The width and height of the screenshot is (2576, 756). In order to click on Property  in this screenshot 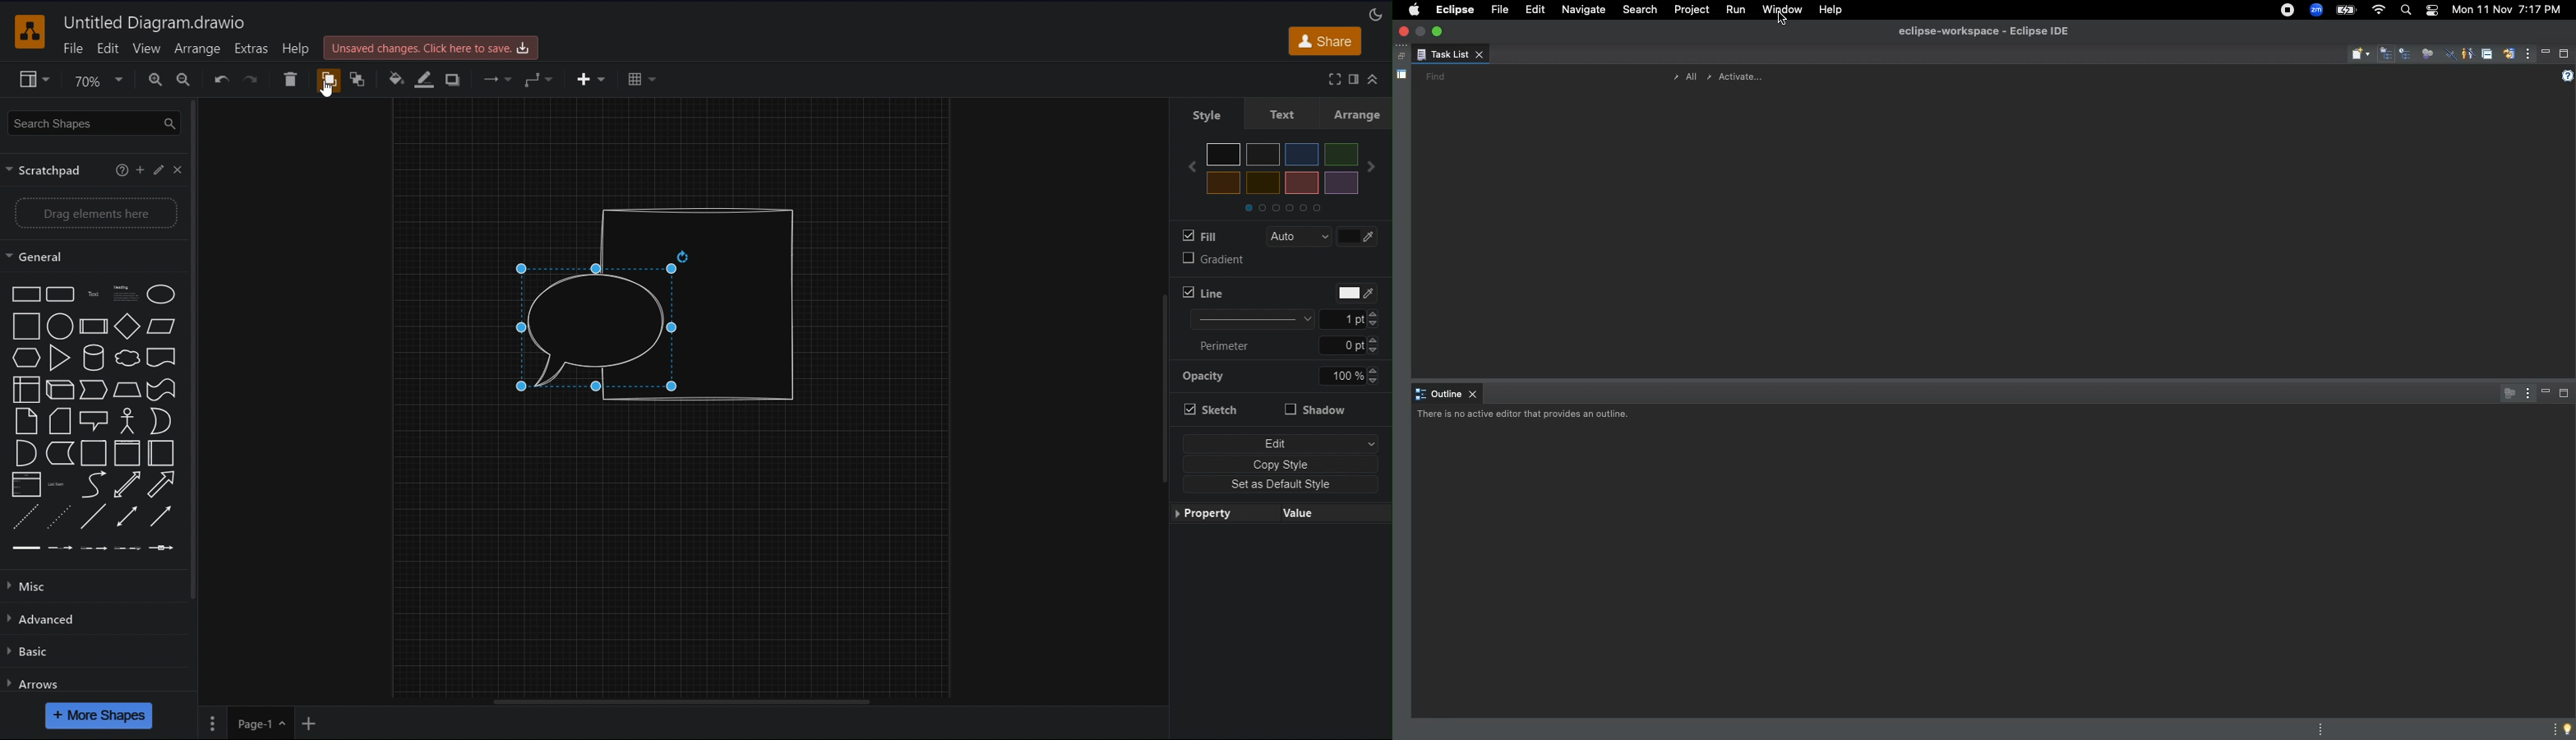, I will do `click(1226, 513)`.